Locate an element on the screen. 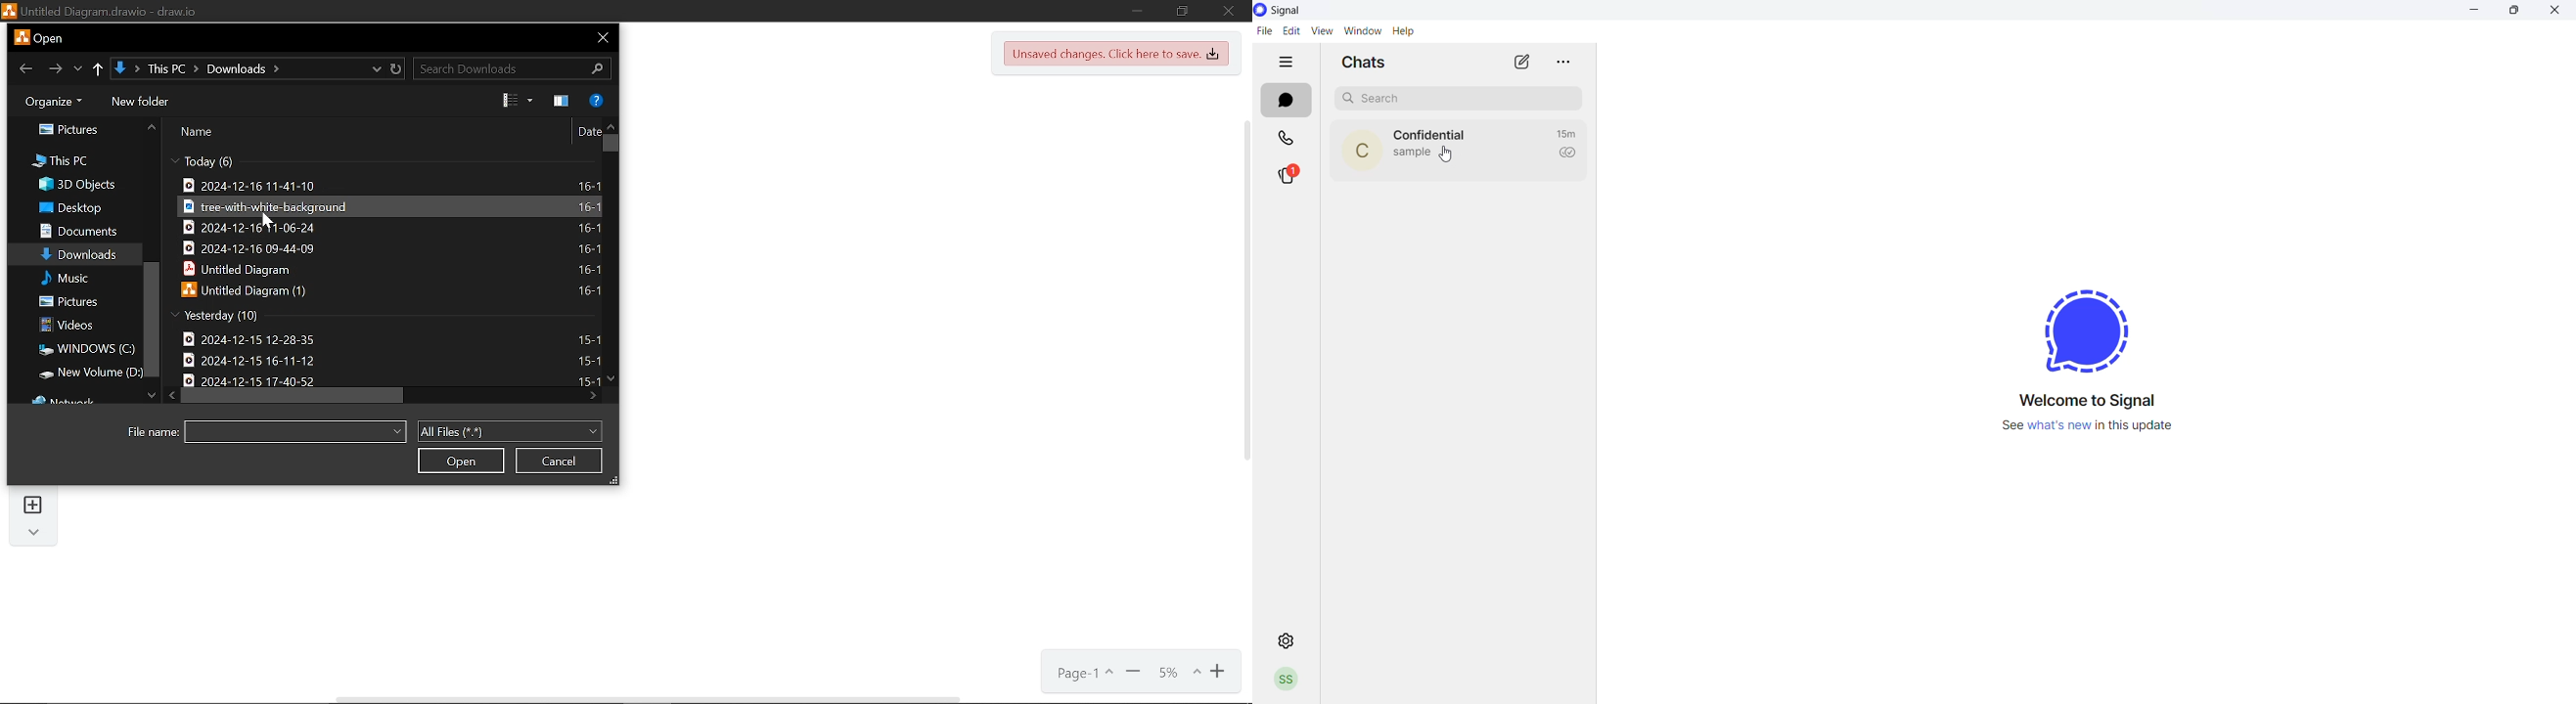 This screenshot has width=2576, height=728. pictures is located at coordinates (67, 128).